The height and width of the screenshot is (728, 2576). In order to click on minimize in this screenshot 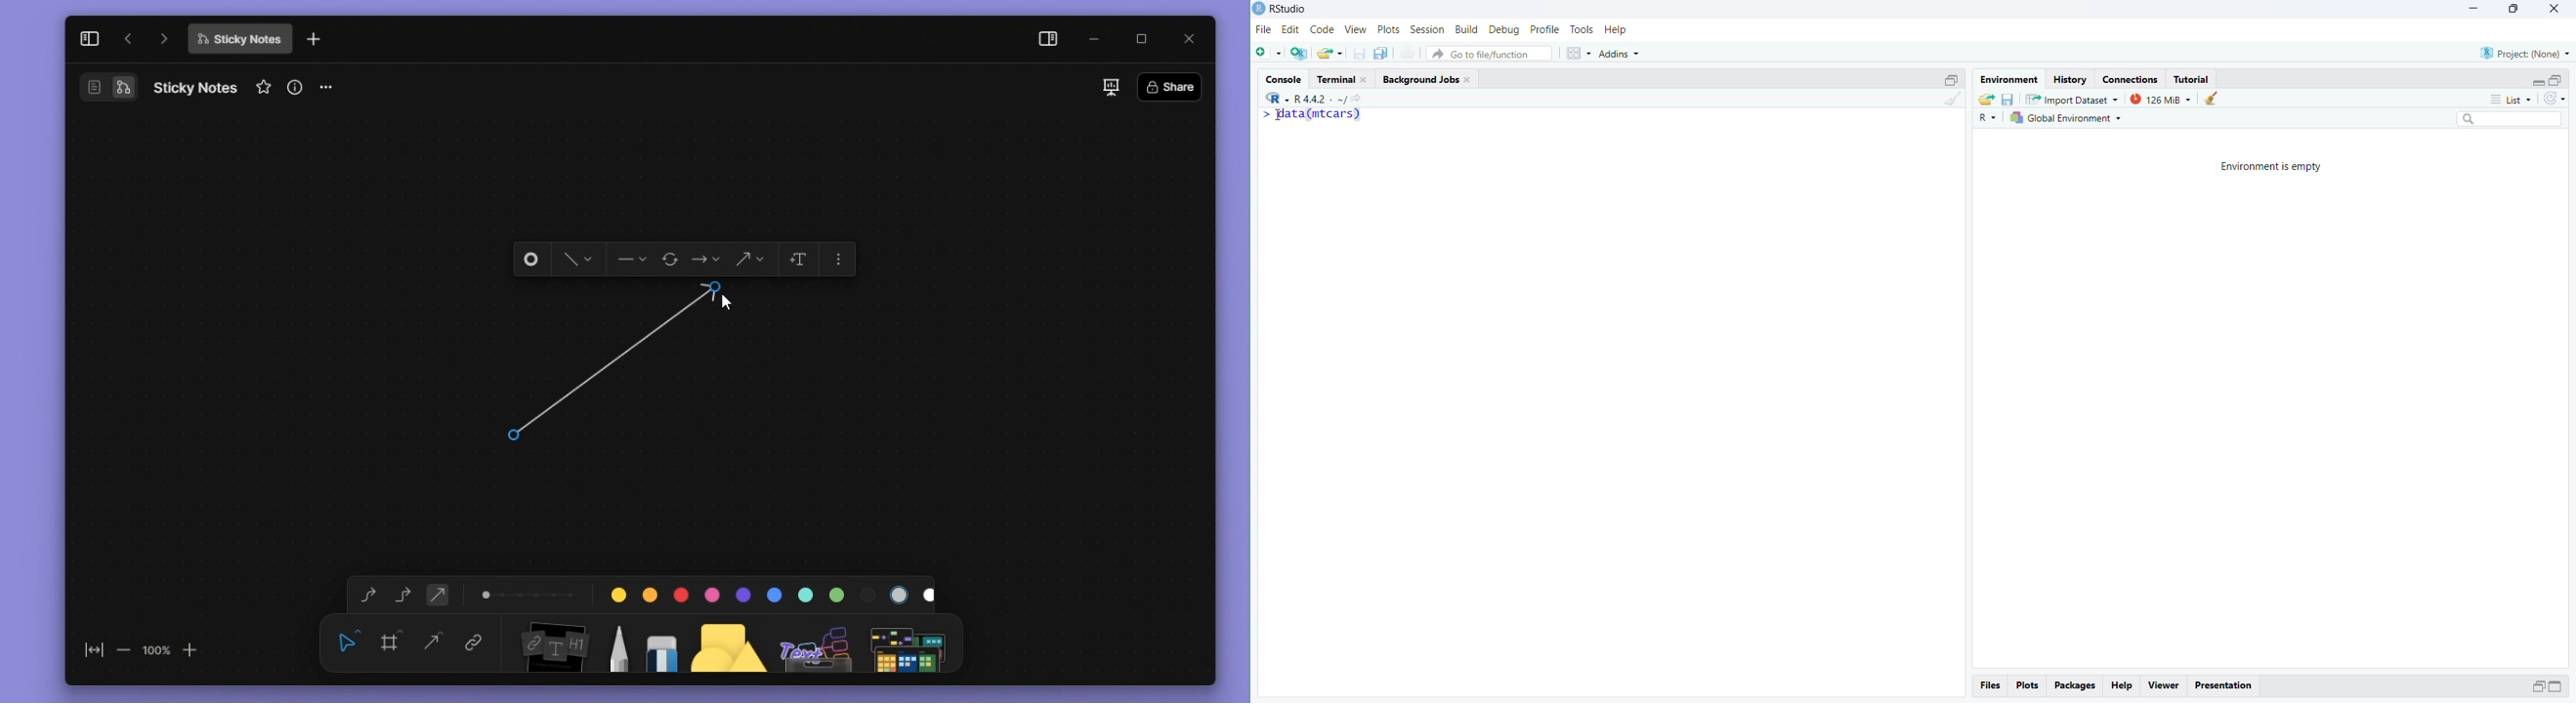, I will do `click(2556, 686)`.